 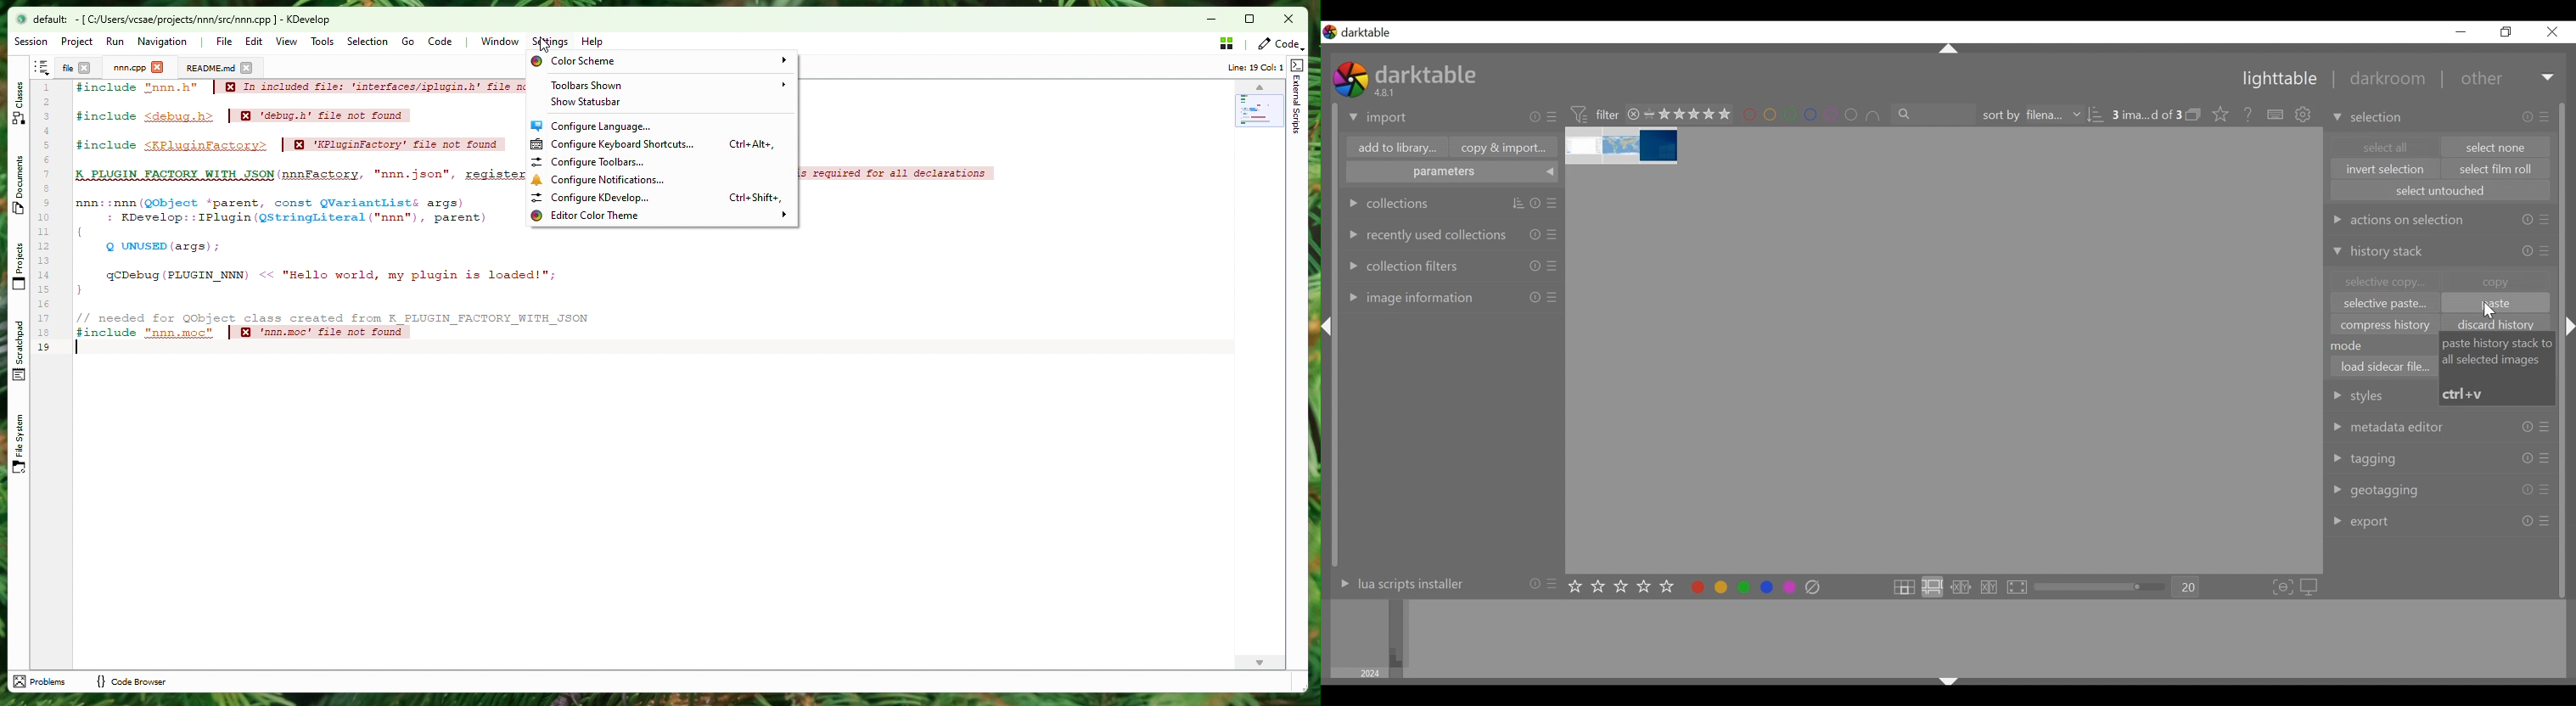 What do you see at coordinates (2496, 280) in the screenshot?
I see `copy` at bounding box center [2496, 280].